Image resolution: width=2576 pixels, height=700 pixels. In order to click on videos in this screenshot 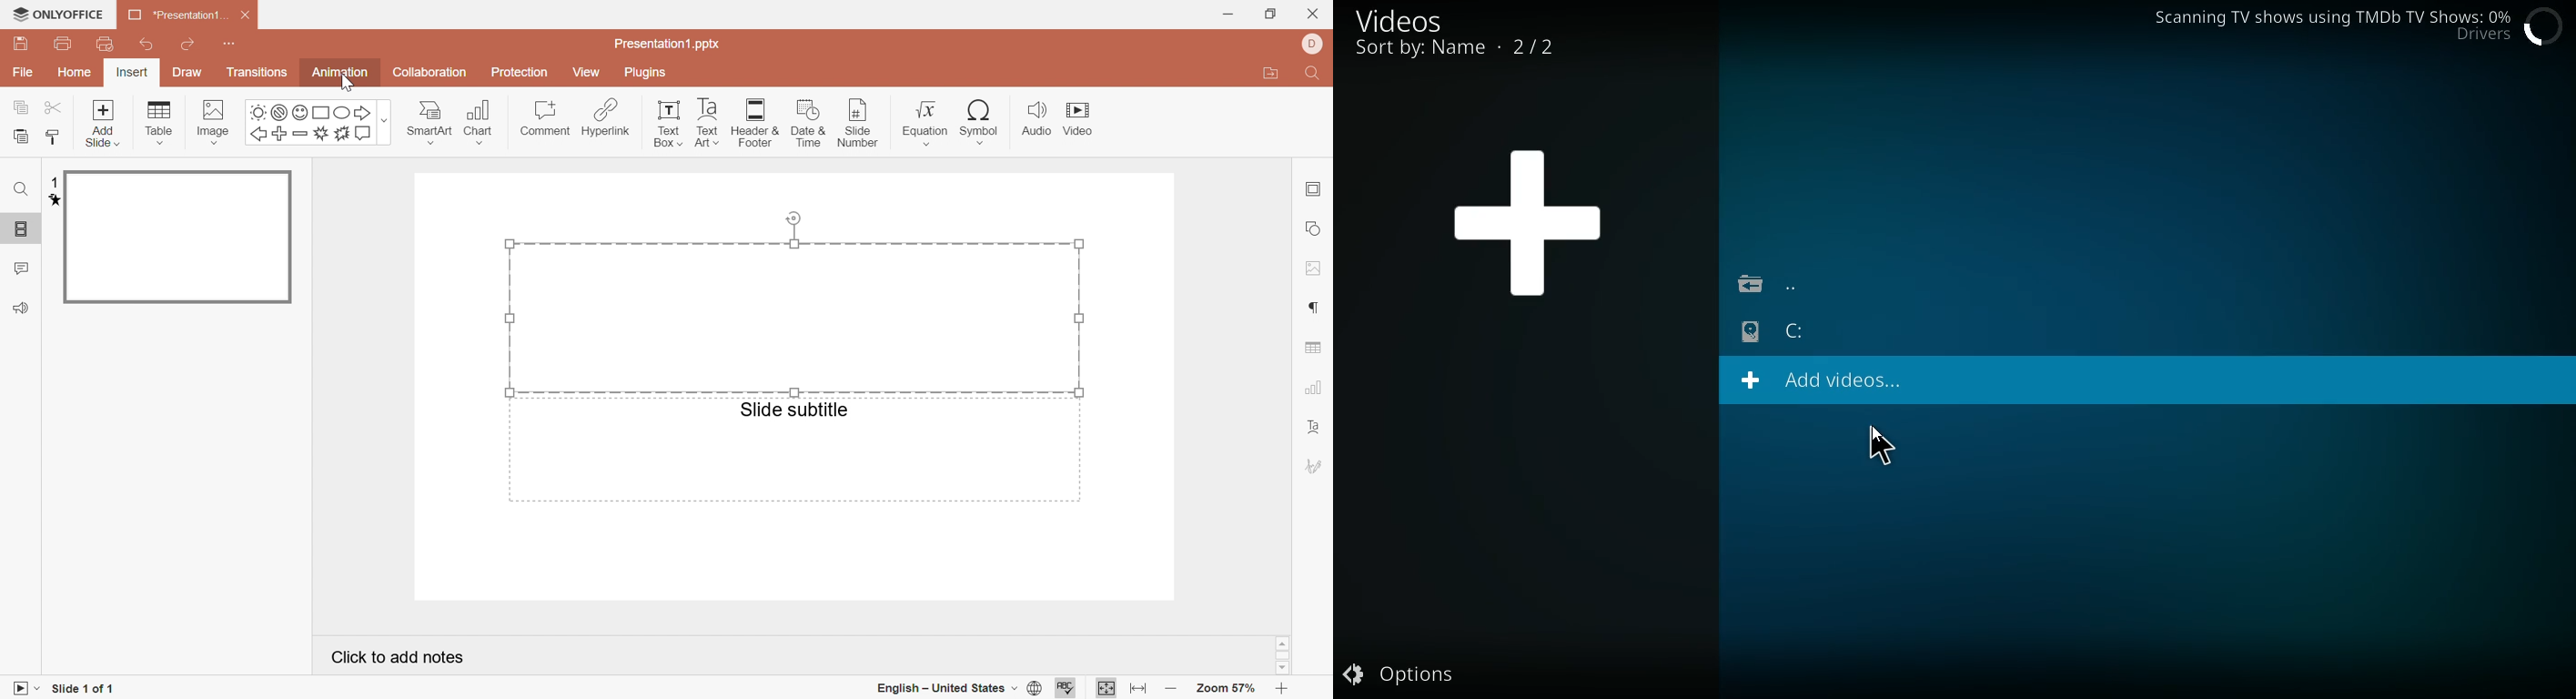, I will do `click(1420, 20)`.